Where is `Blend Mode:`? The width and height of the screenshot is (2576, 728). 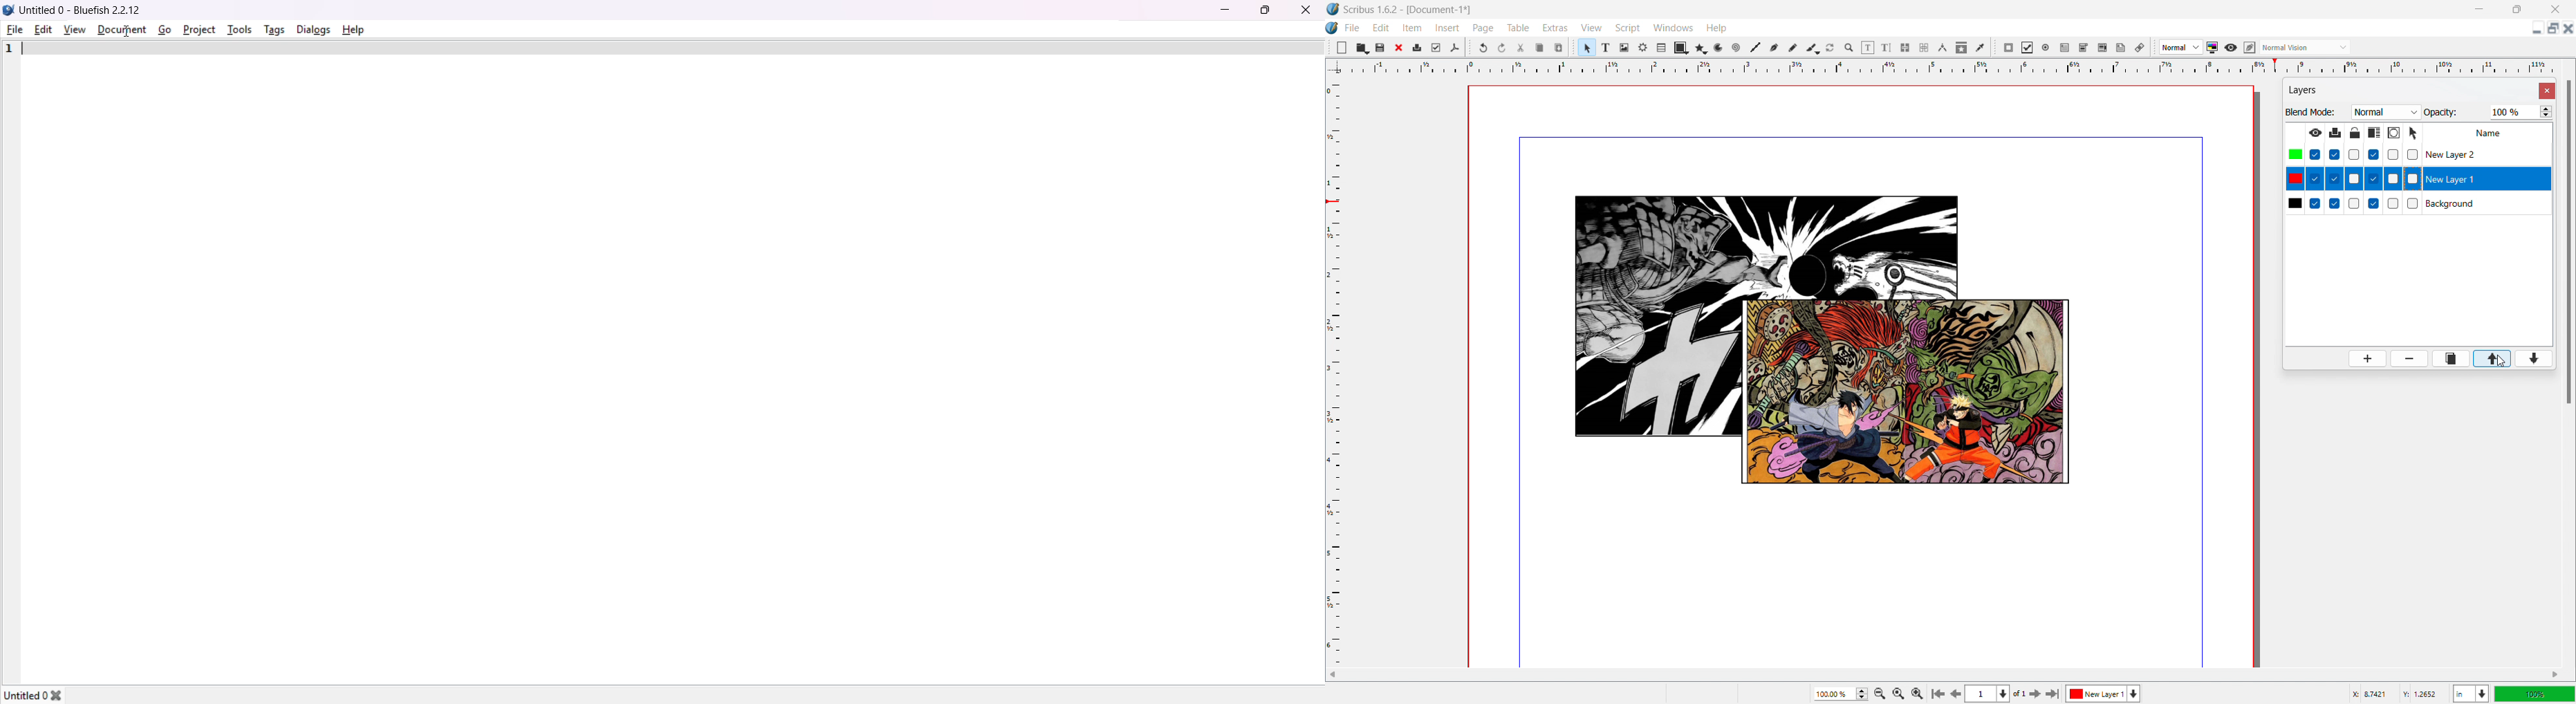
Blend Mode: is located at coordinates (2311, 111).